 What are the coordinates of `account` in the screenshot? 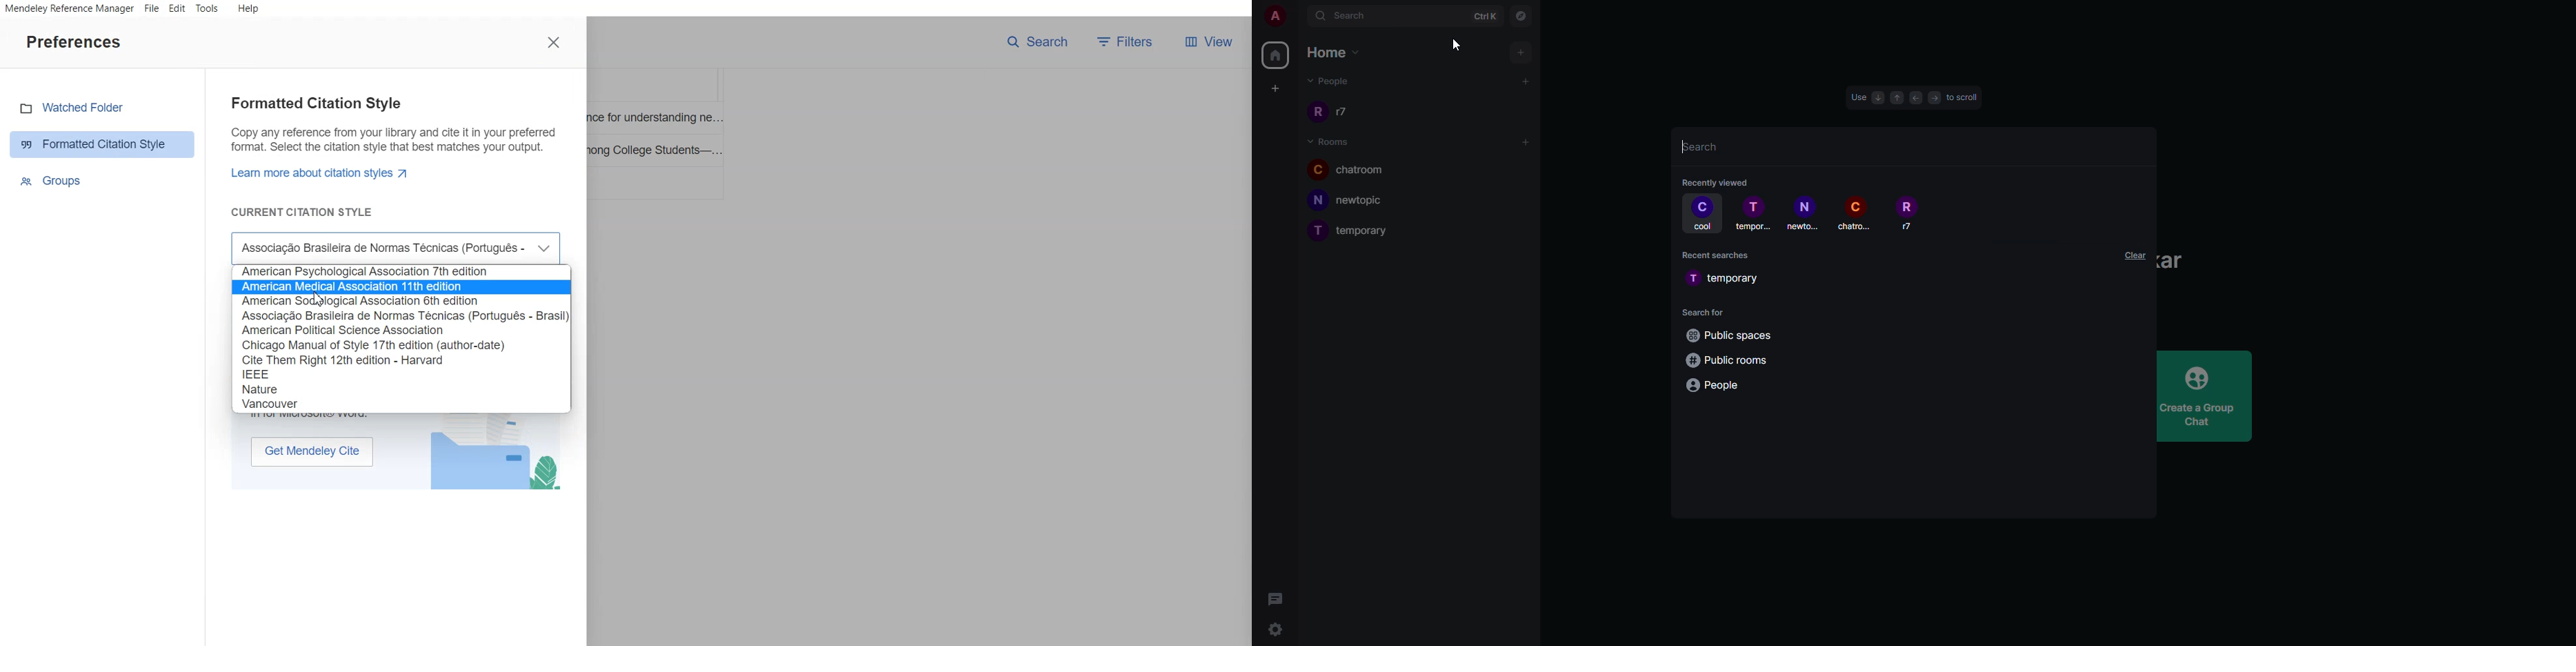 It's located at (1274, 17).